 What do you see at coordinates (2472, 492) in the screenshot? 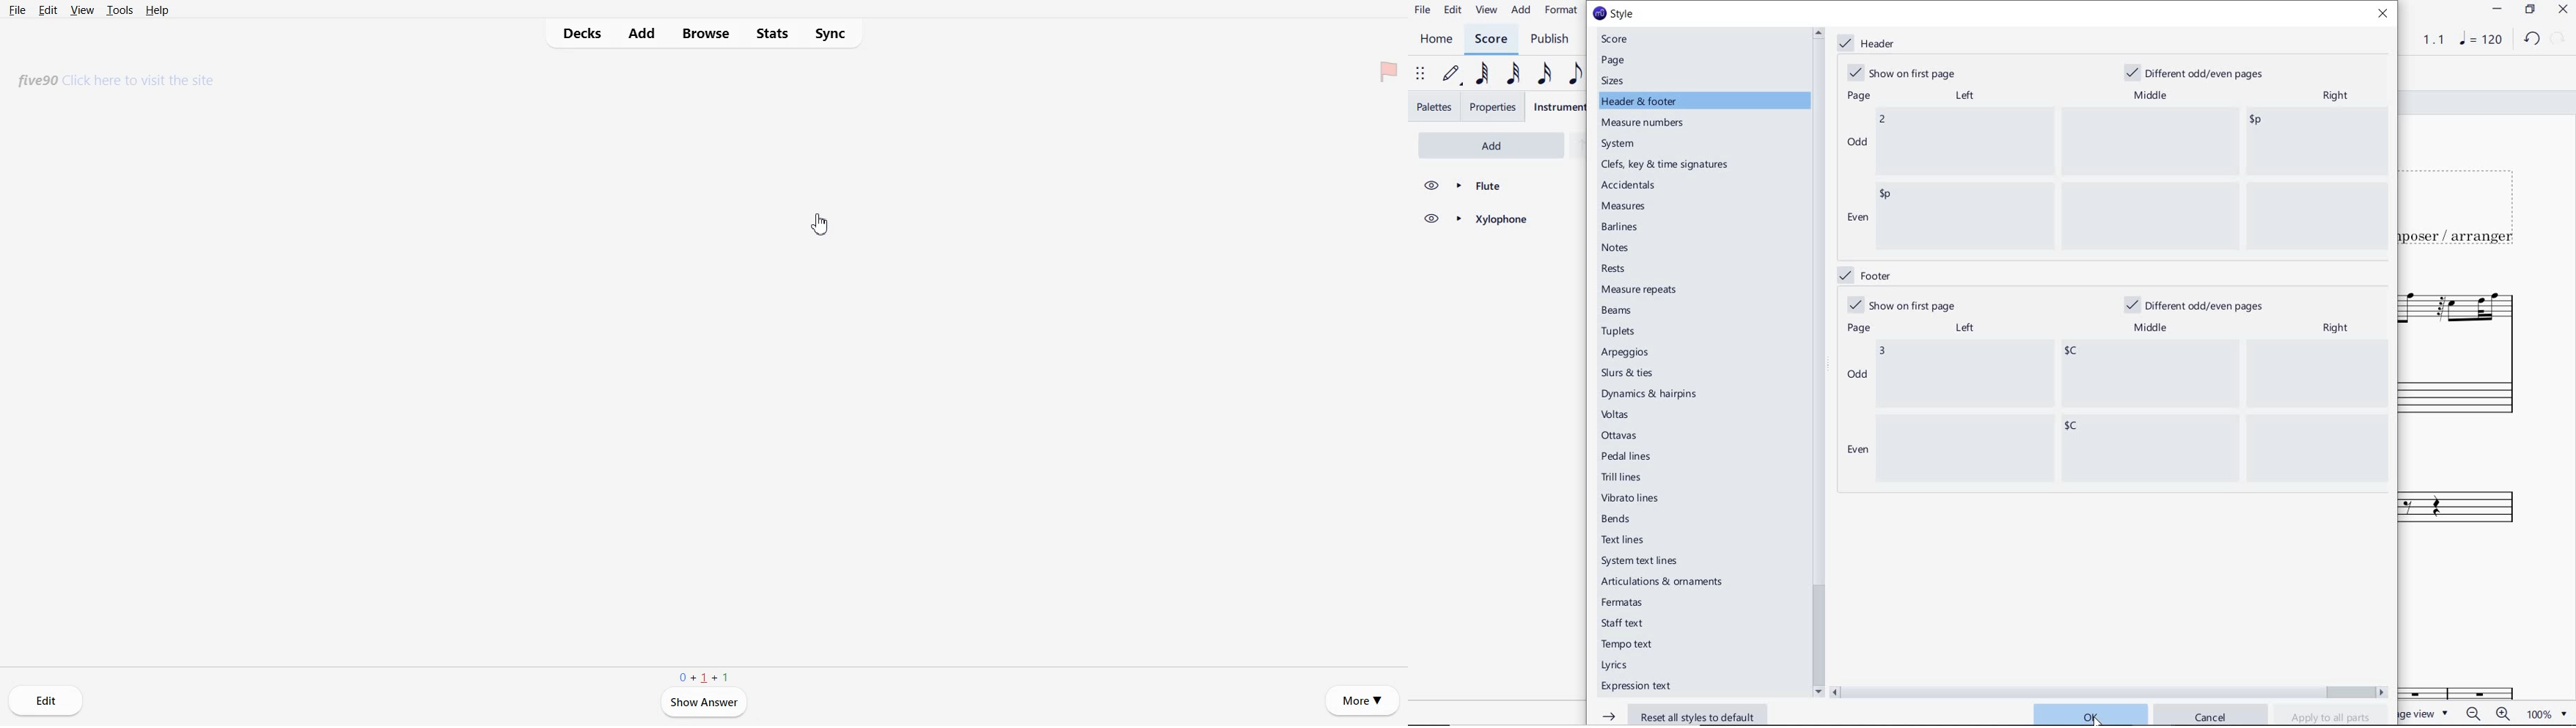
I see `Xylophone` at bounding box center [2472, 492].